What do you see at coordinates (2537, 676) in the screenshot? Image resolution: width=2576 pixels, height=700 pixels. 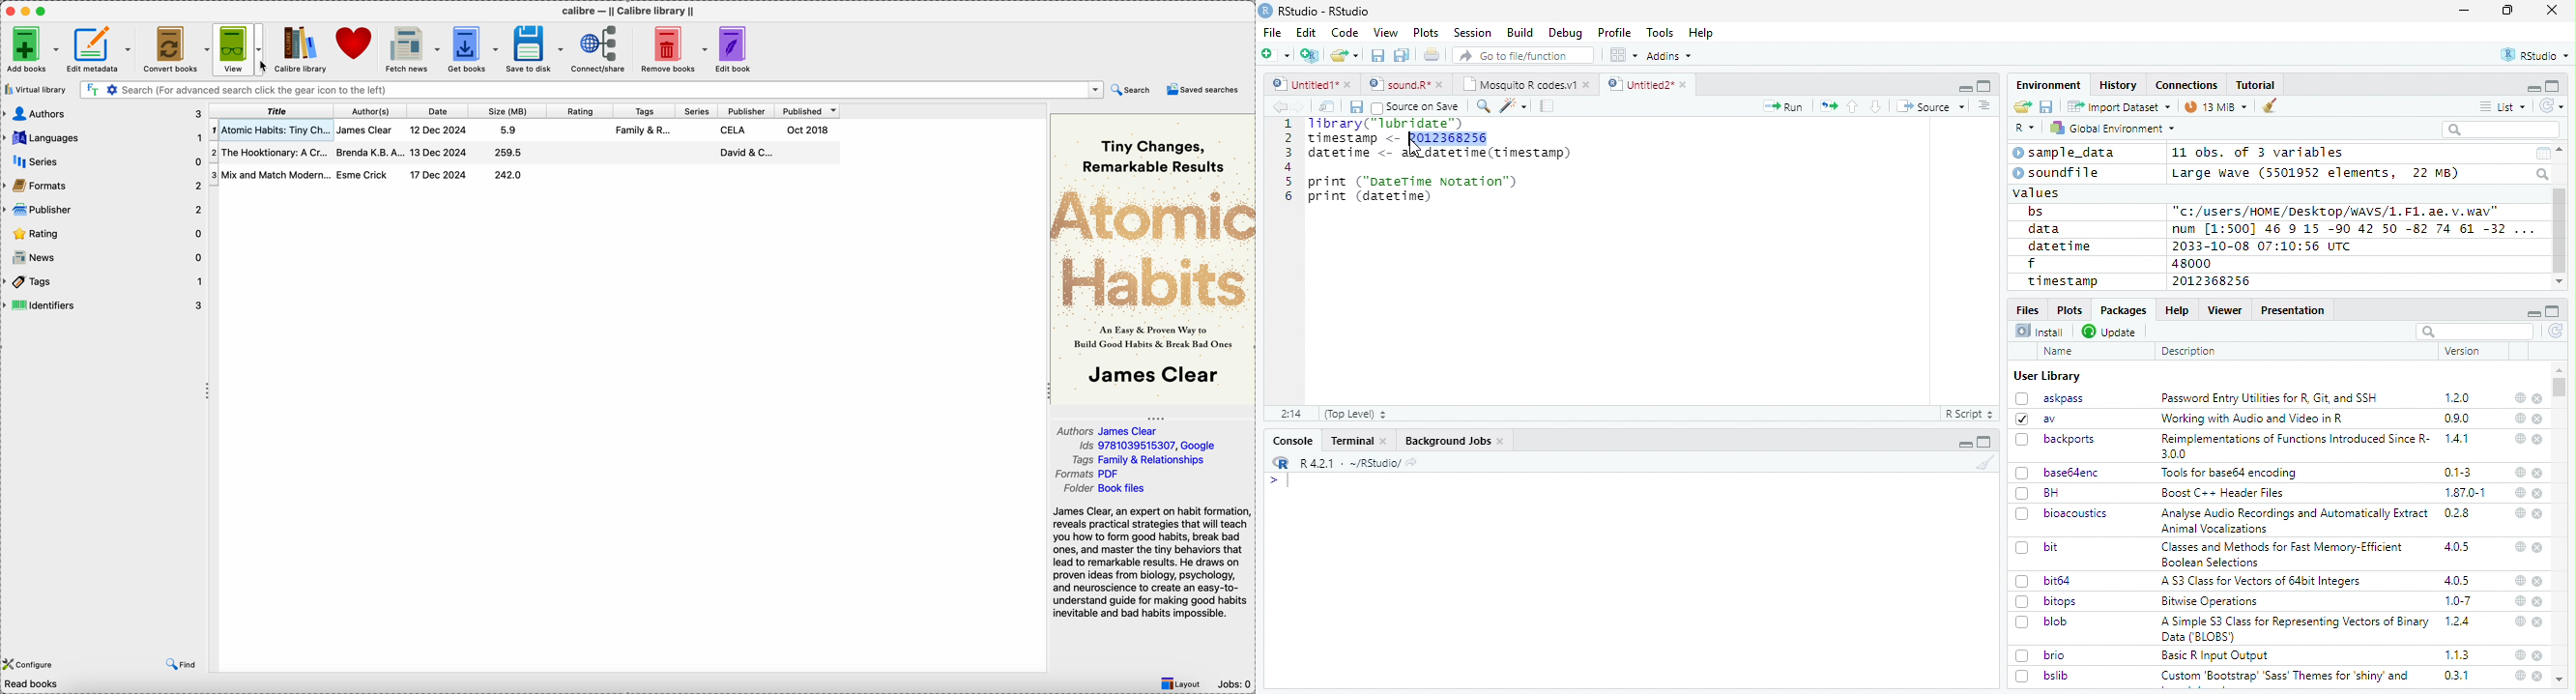 I see `close` at bounding box center [2537, 676].